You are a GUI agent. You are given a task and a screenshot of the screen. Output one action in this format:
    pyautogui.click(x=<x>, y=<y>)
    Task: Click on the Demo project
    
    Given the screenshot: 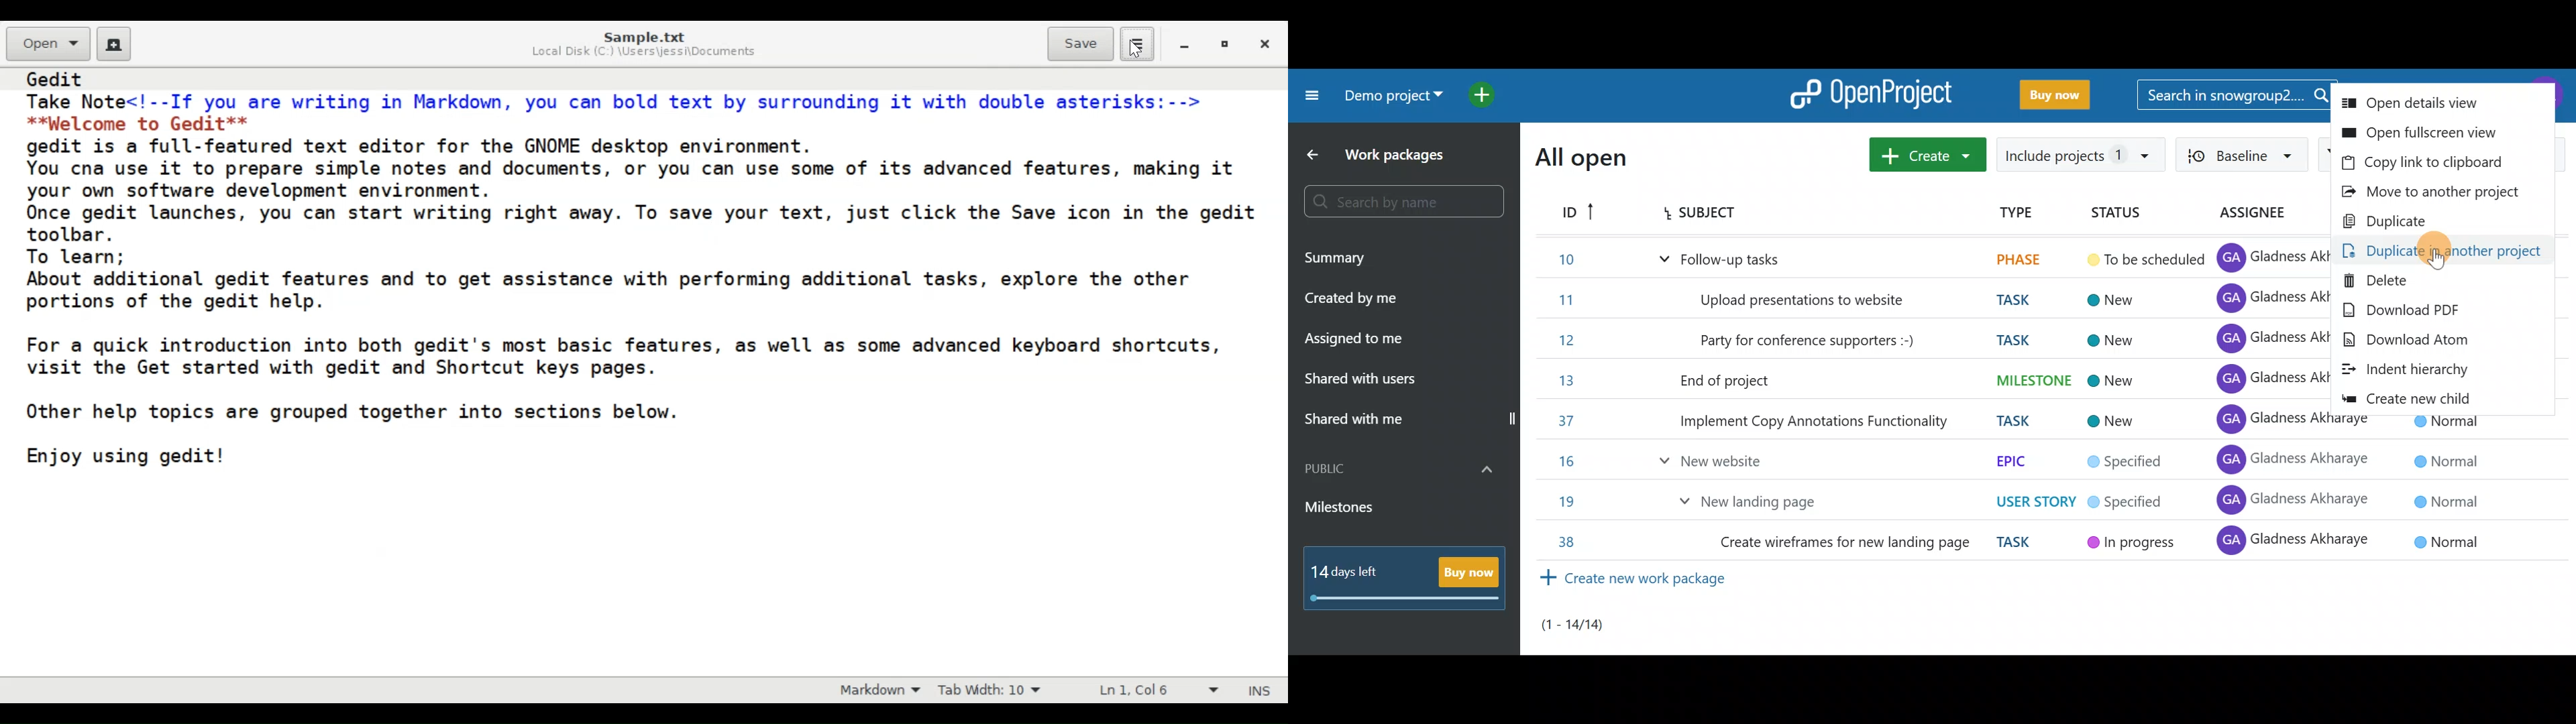 What is the action you would take?
    pyautogui.click(x=1389, y=99)
    